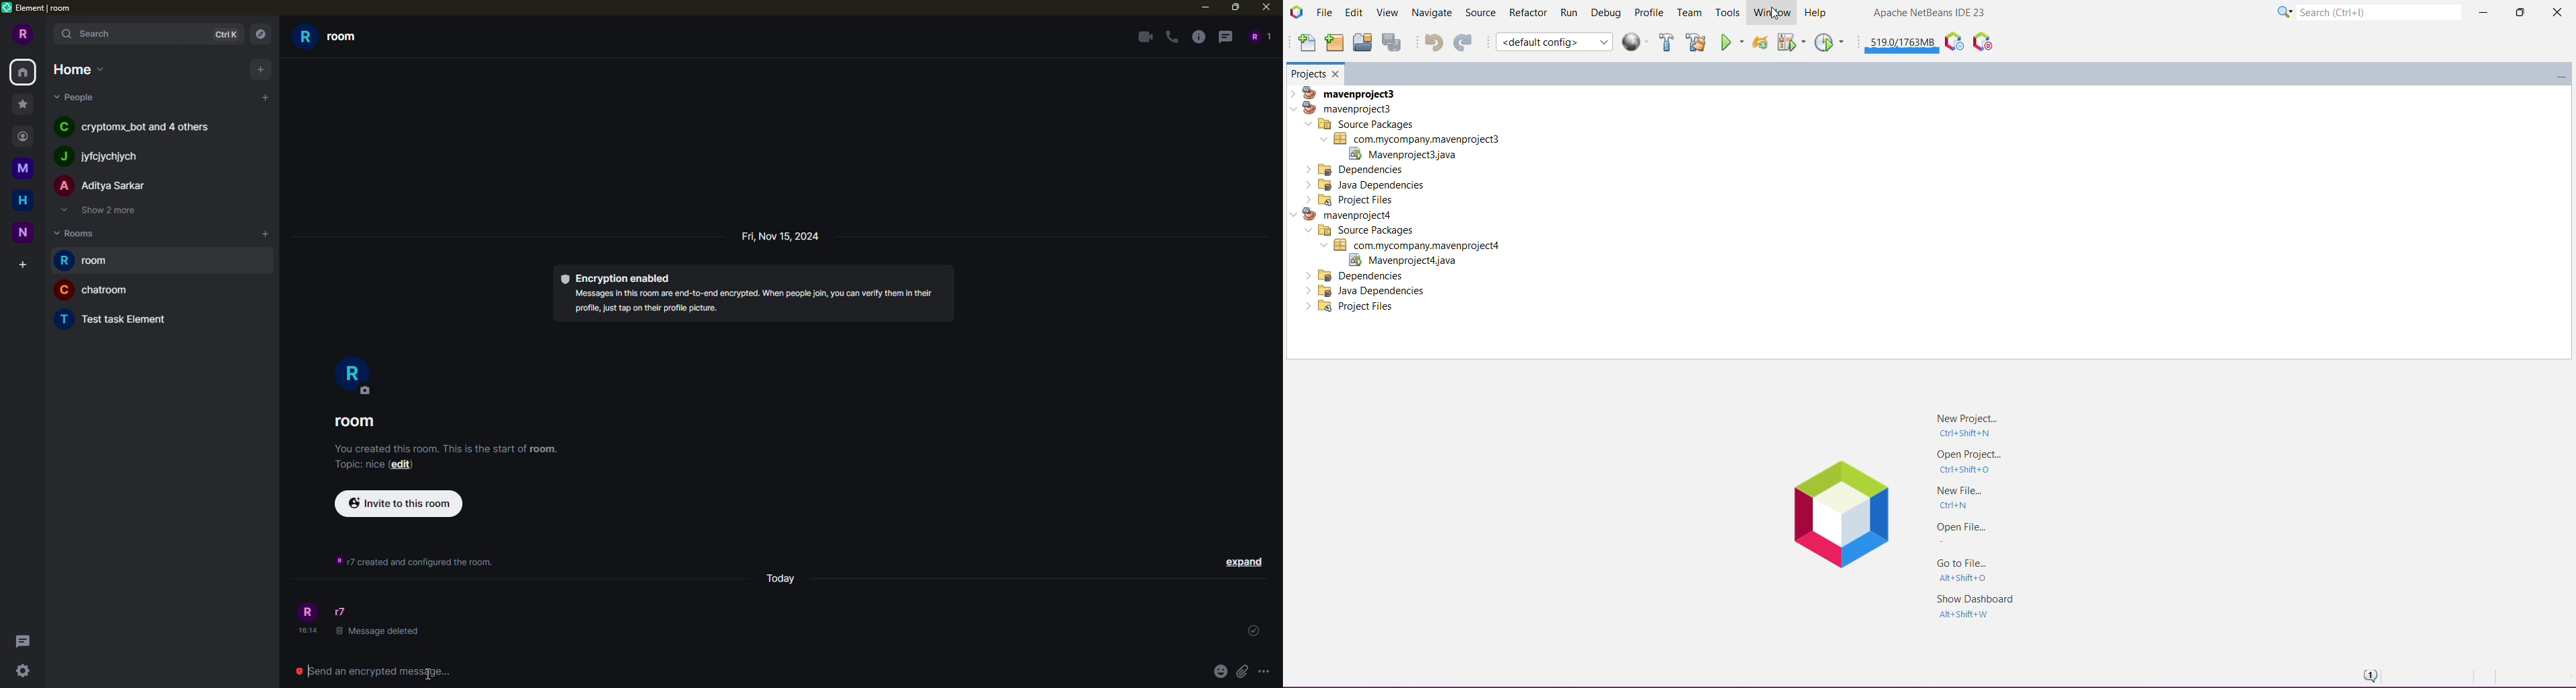 This screenshot has width=2576, height=700. What do you see at coordinates (1236, 8) in the screenshot?
I see `maximize` at bounding box center [1236, 8].